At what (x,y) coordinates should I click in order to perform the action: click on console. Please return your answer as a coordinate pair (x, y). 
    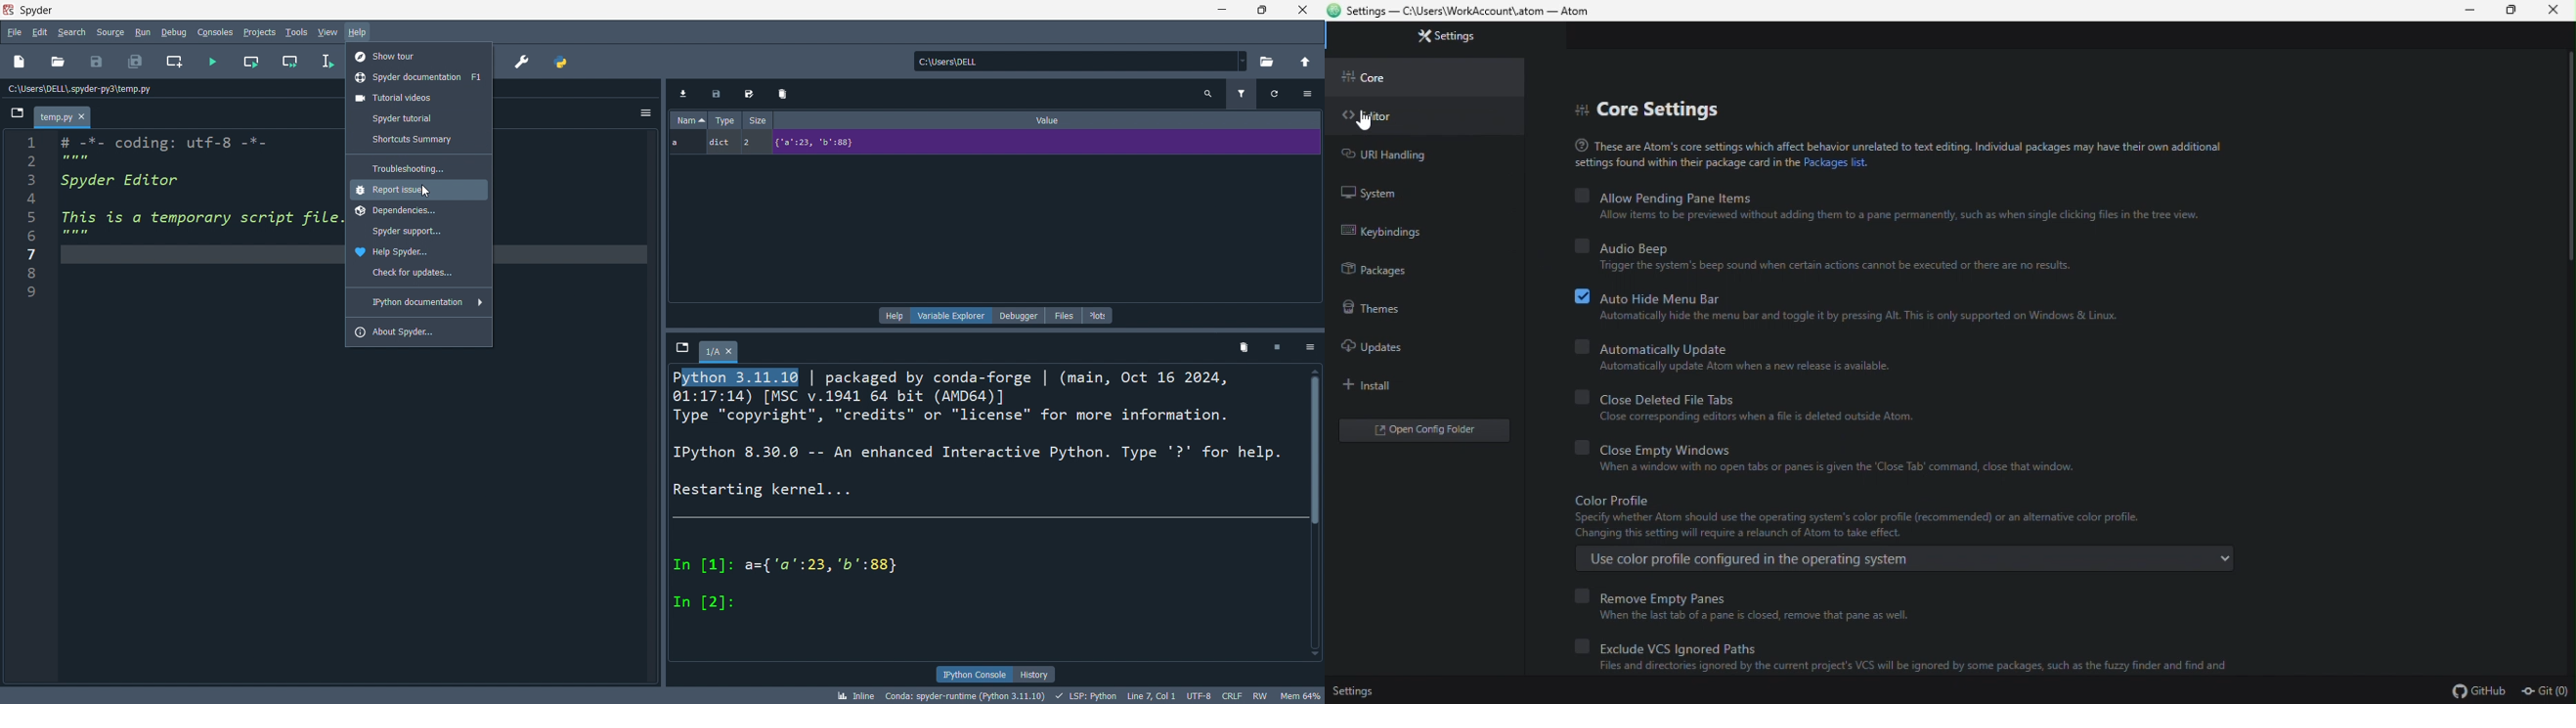
    Looking at the image, I should click on (215, 33).